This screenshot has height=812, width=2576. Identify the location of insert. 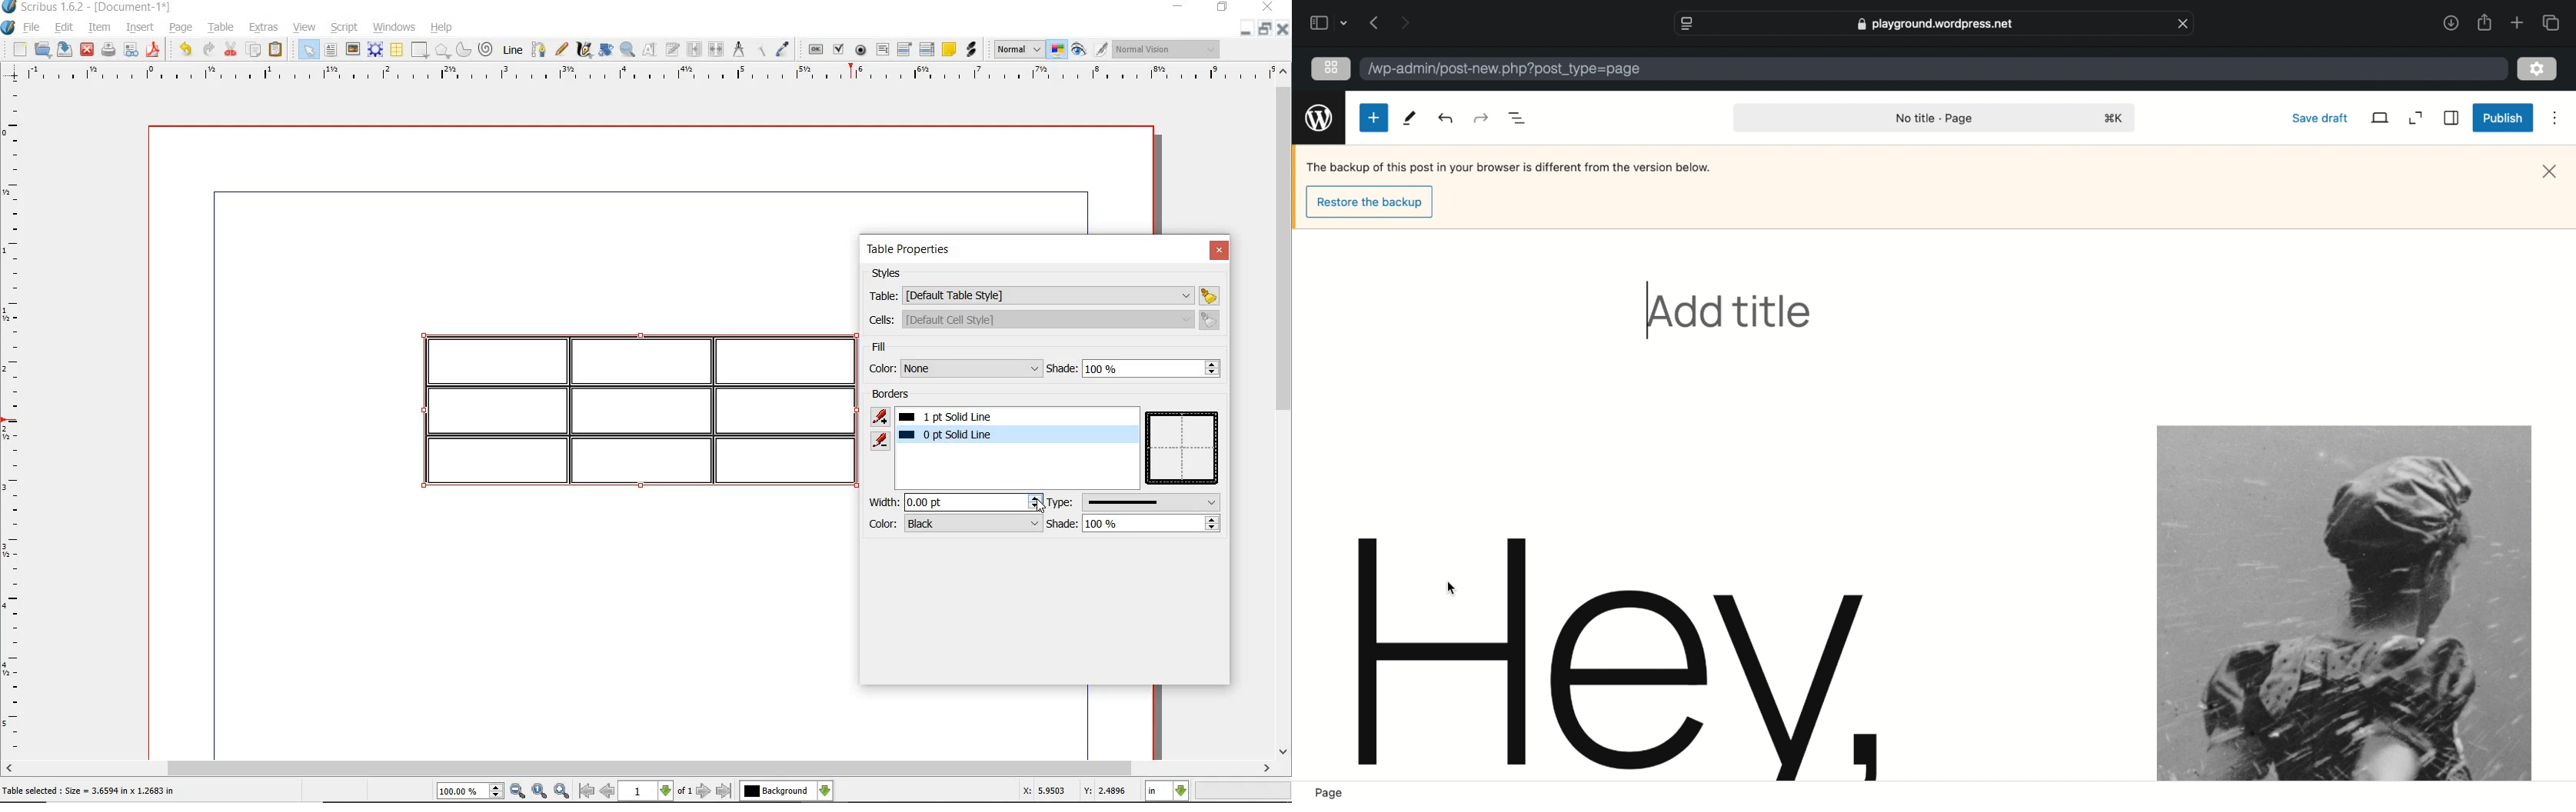
(143, 26).